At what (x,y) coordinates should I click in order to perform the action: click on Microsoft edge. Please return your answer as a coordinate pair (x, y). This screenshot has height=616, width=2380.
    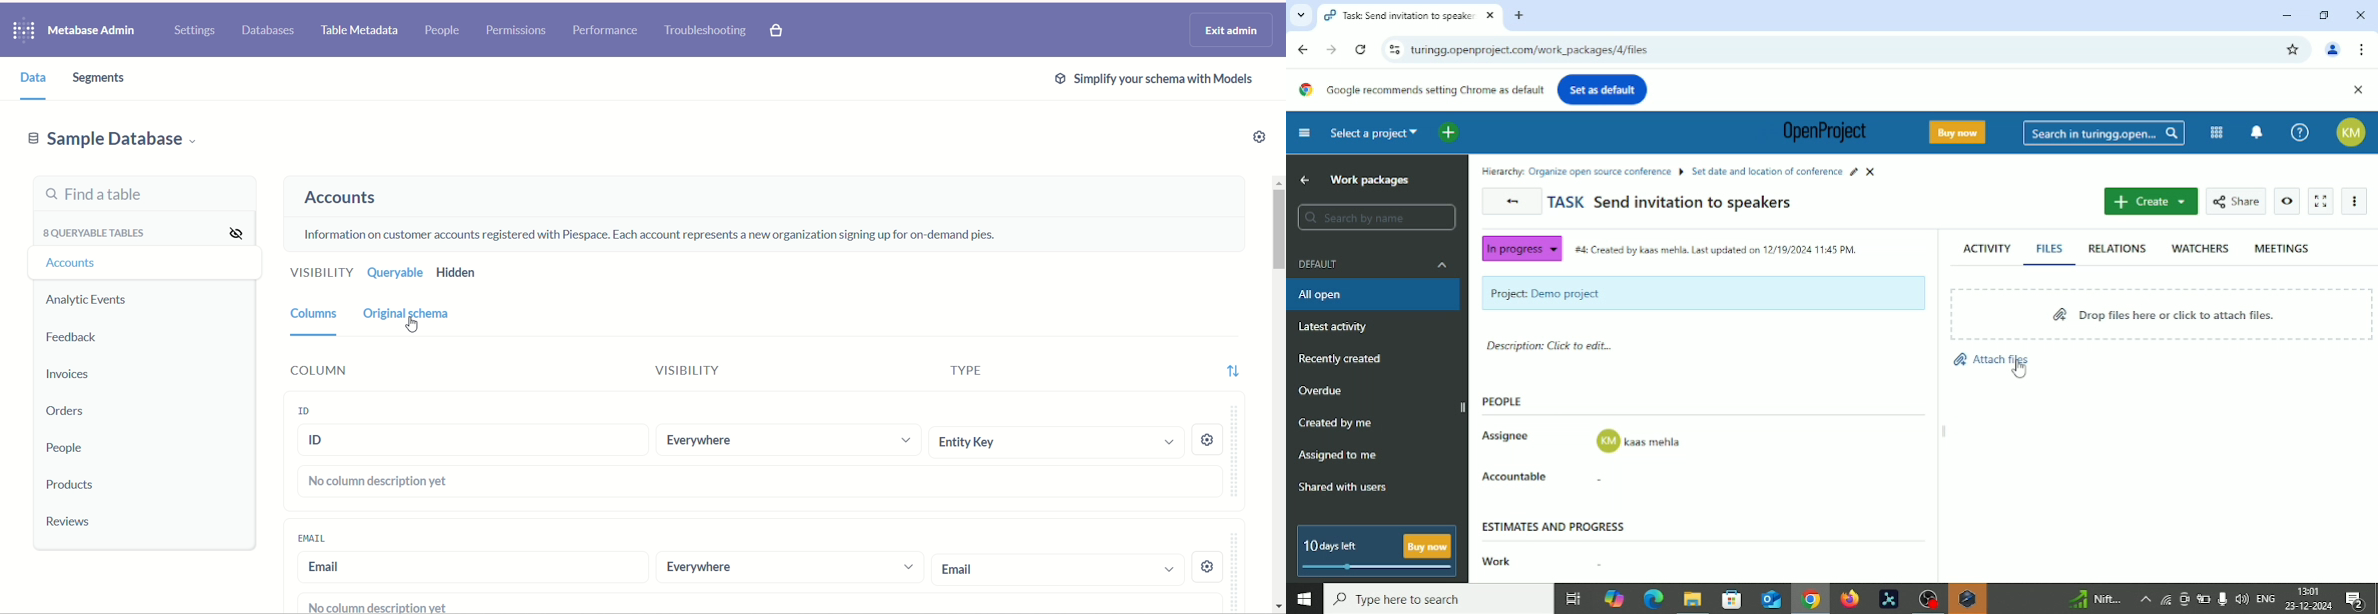
    Looking at the image, I should click on (1652, 600).